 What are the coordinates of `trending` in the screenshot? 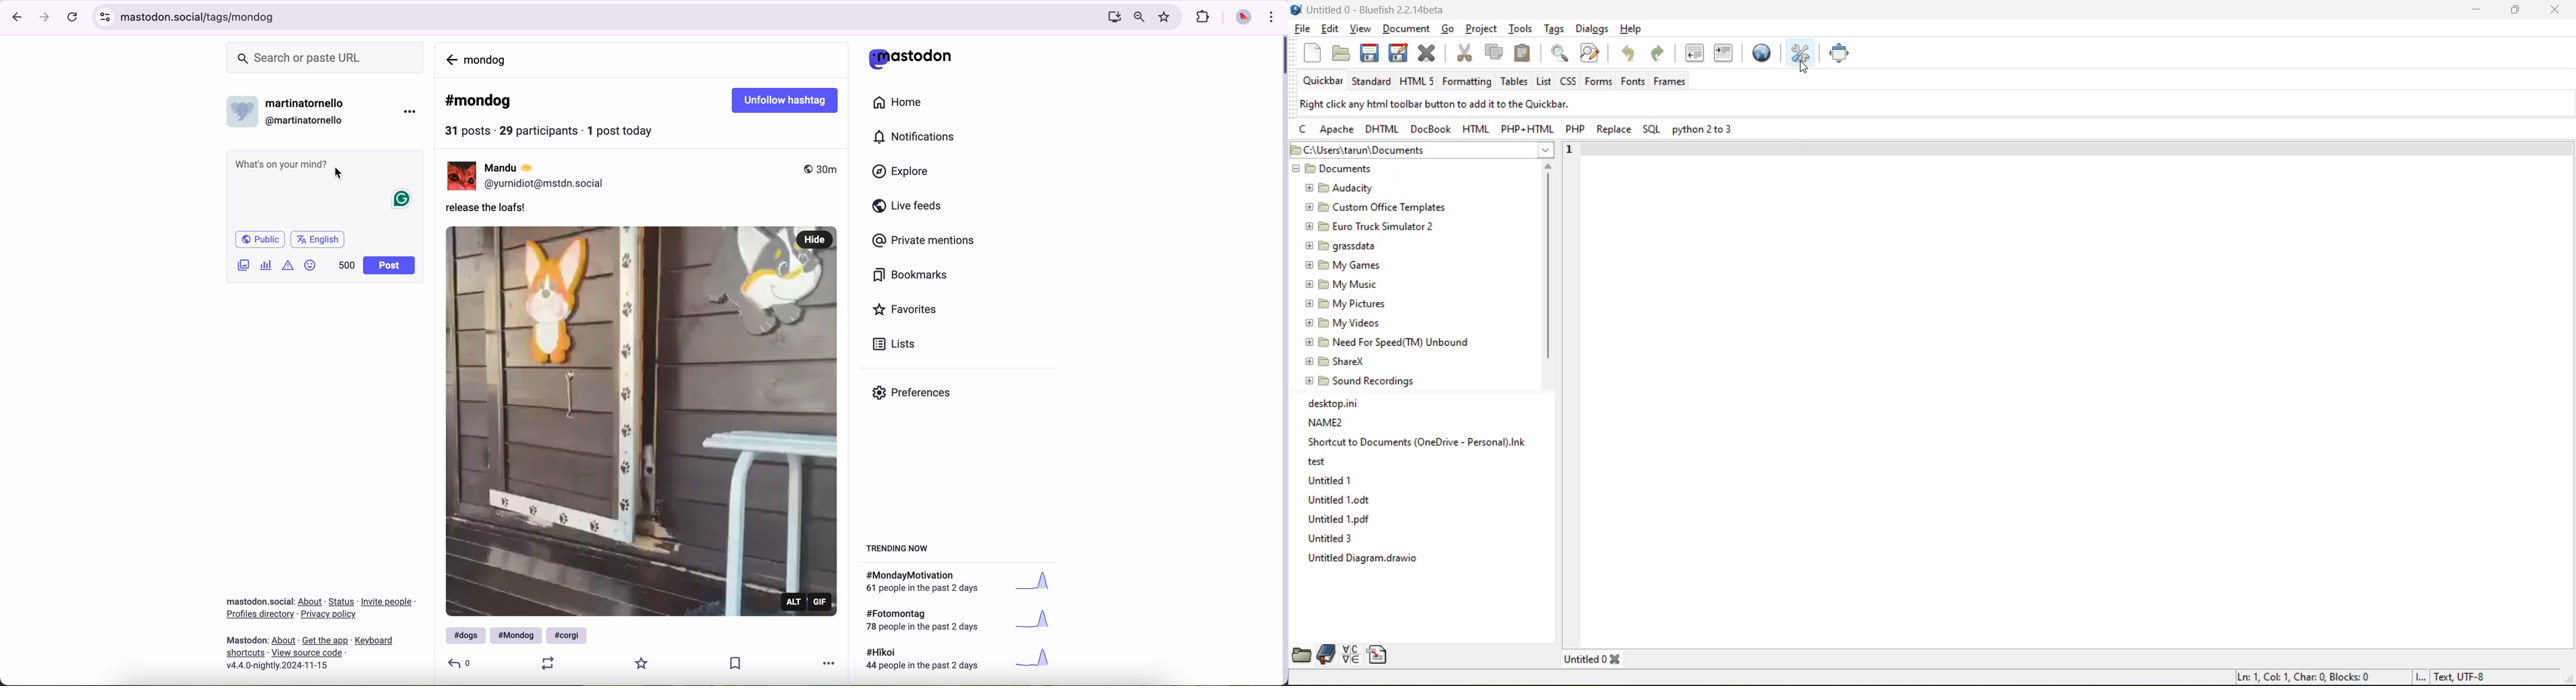 It's located at (901, 551).